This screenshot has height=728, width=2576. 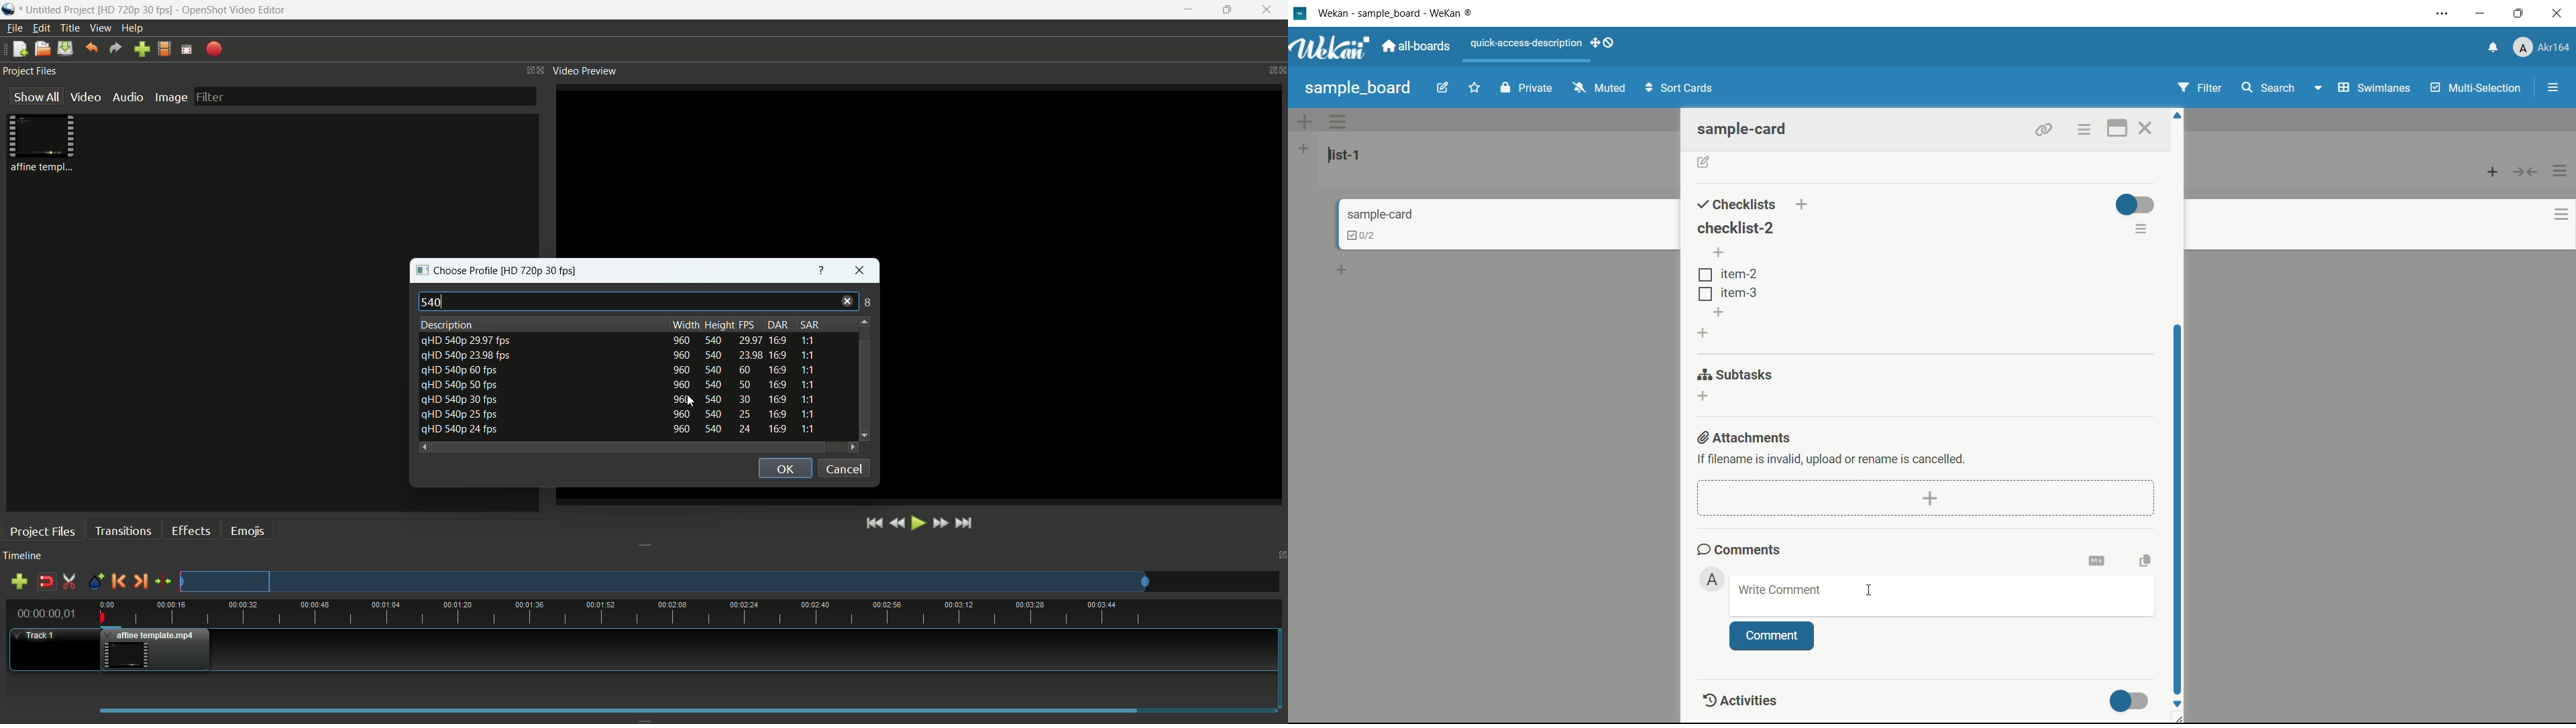 I want to click on profile, so click(x=542, y=272).